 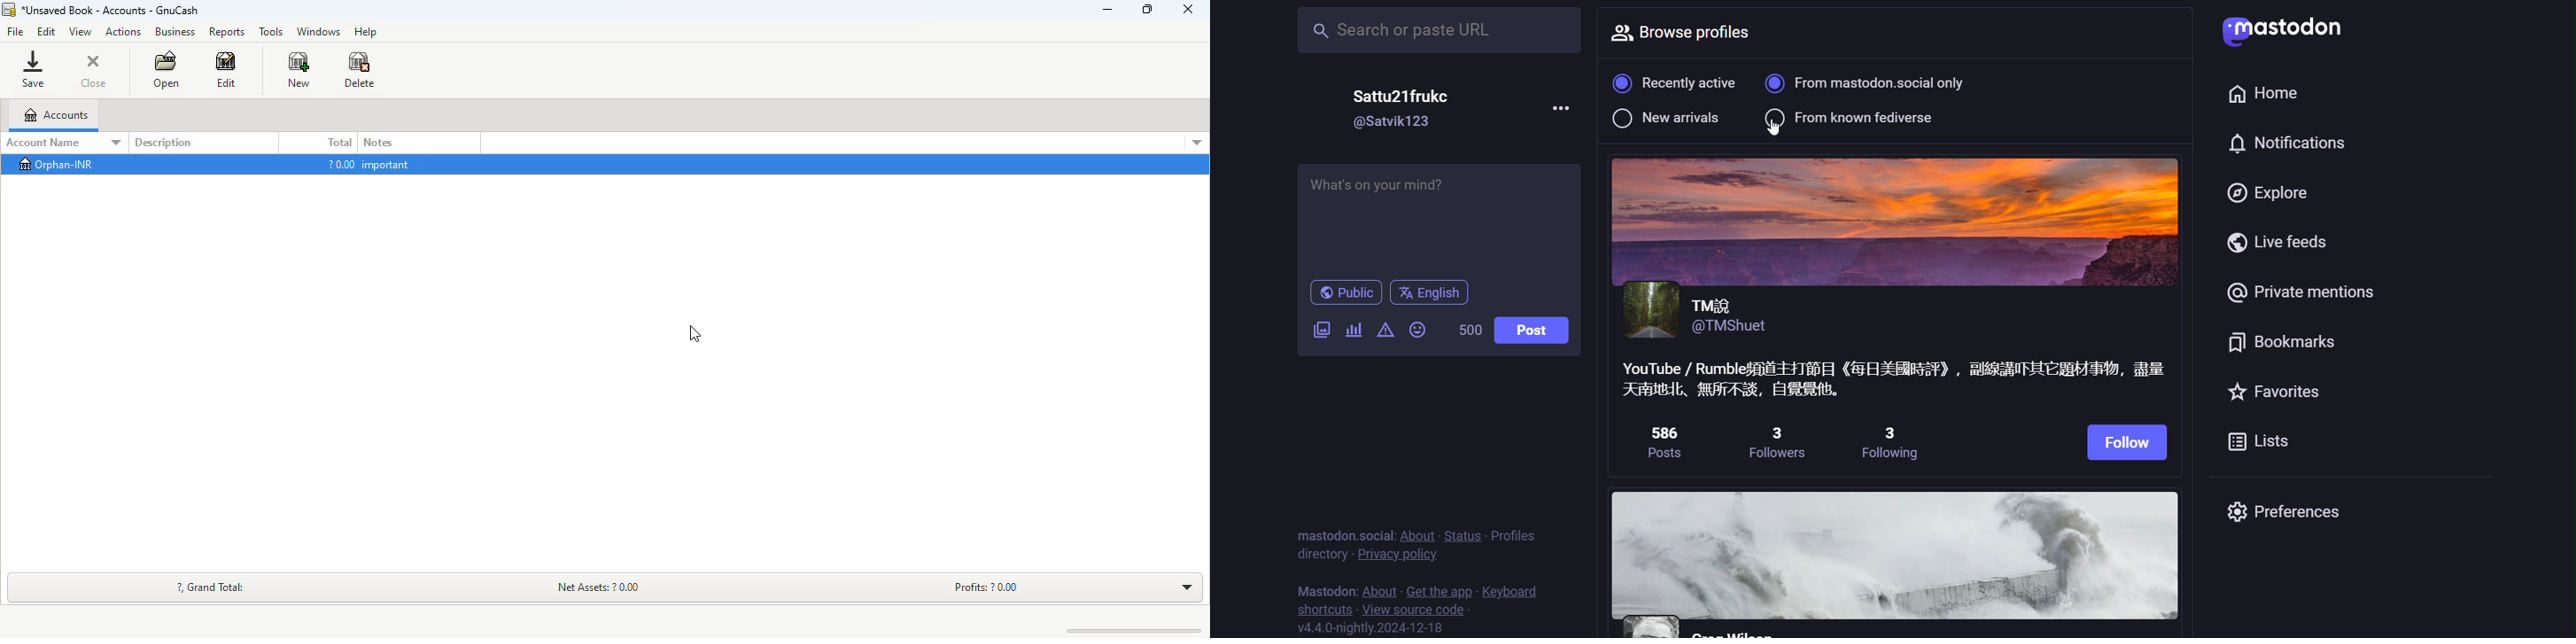 What do you see at coordinates (1897, 559) in the screenshot?
I see `other profiles` at bounding box center [1897, 559].